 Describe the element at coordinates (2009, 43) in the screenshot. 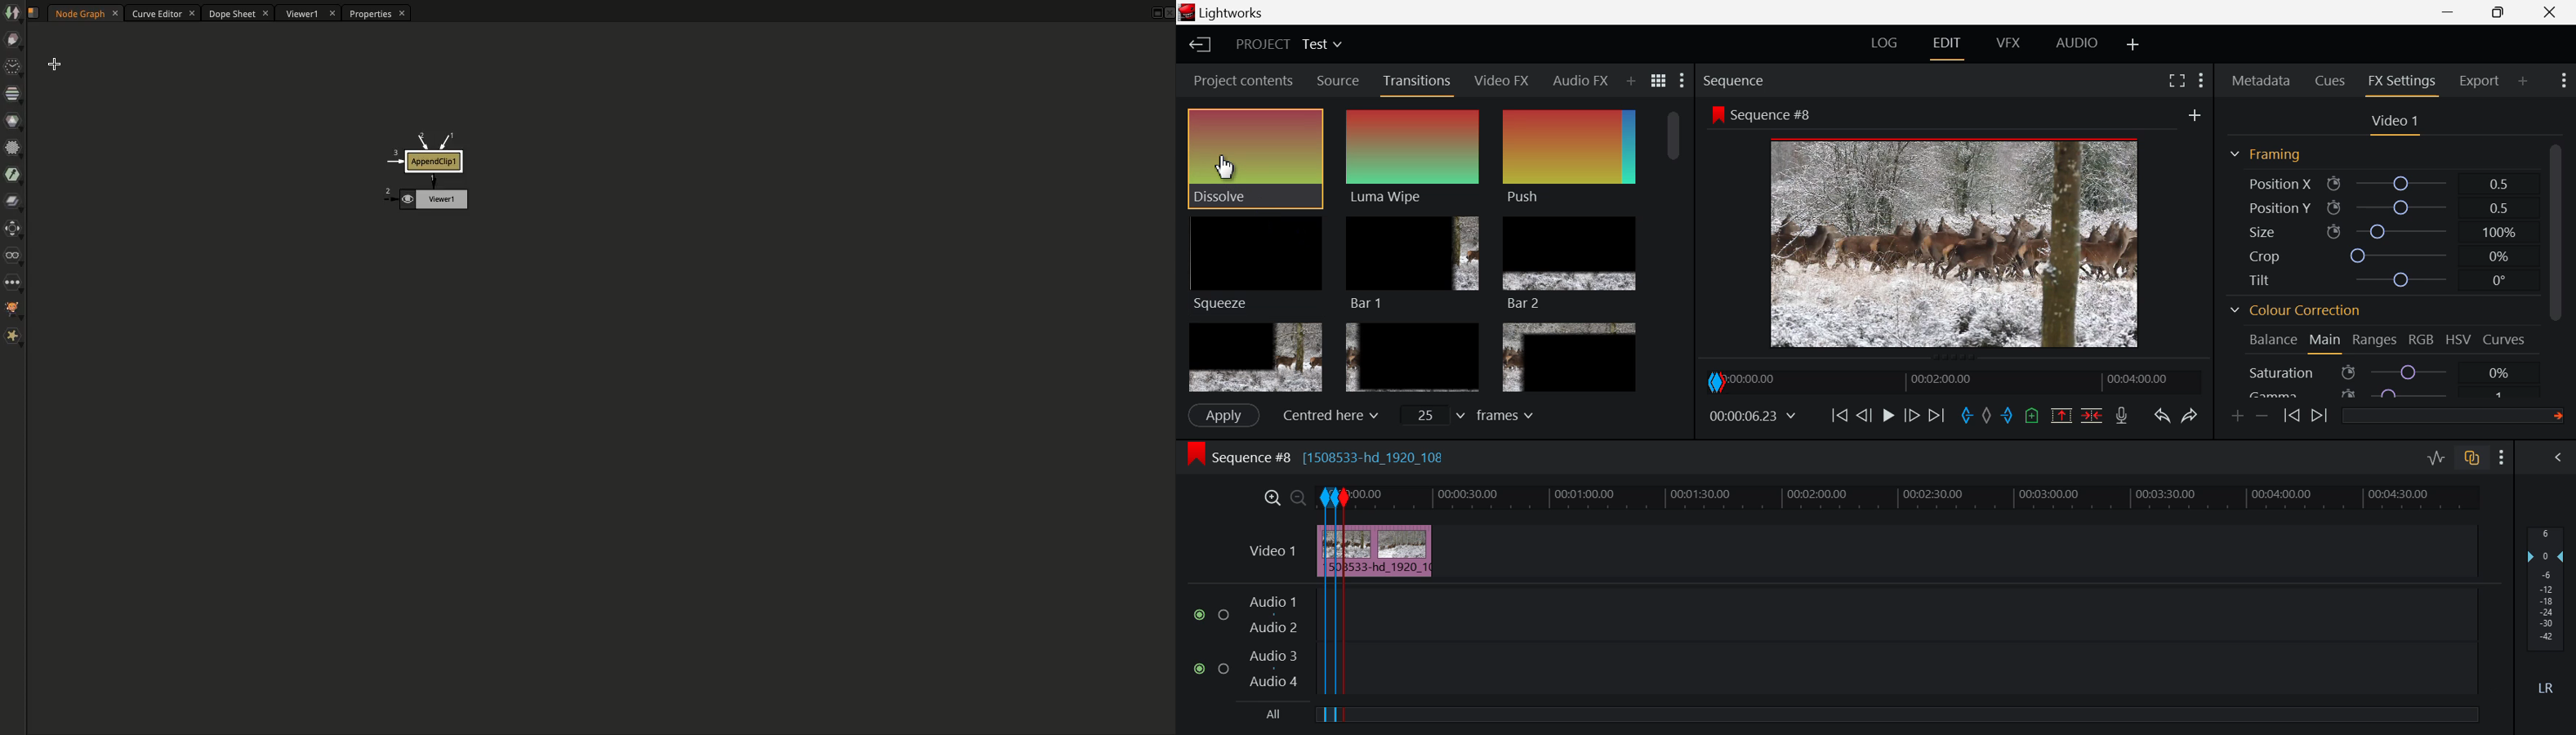

I see `VFX` at that location.